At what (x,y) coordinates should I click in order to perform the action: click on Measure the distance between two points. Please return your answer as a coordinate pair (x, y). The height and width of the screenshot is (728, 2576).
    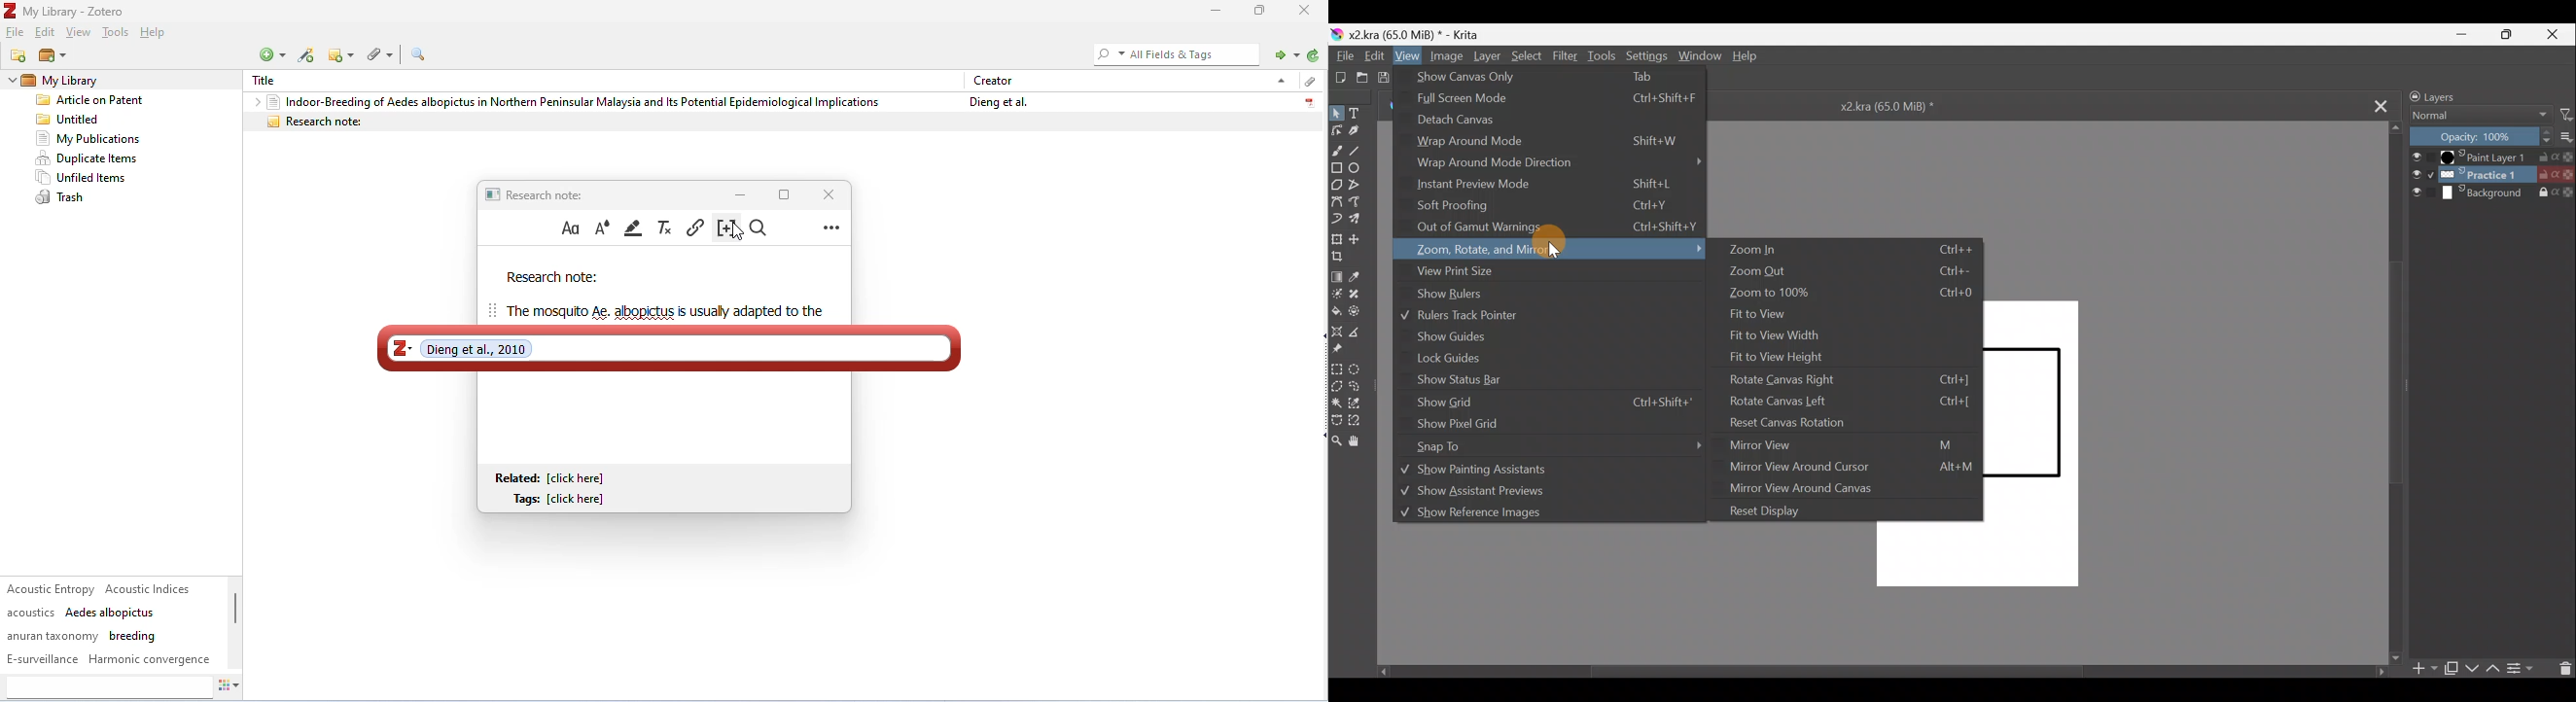
    Looking at the image, I should click on (1360, 332).